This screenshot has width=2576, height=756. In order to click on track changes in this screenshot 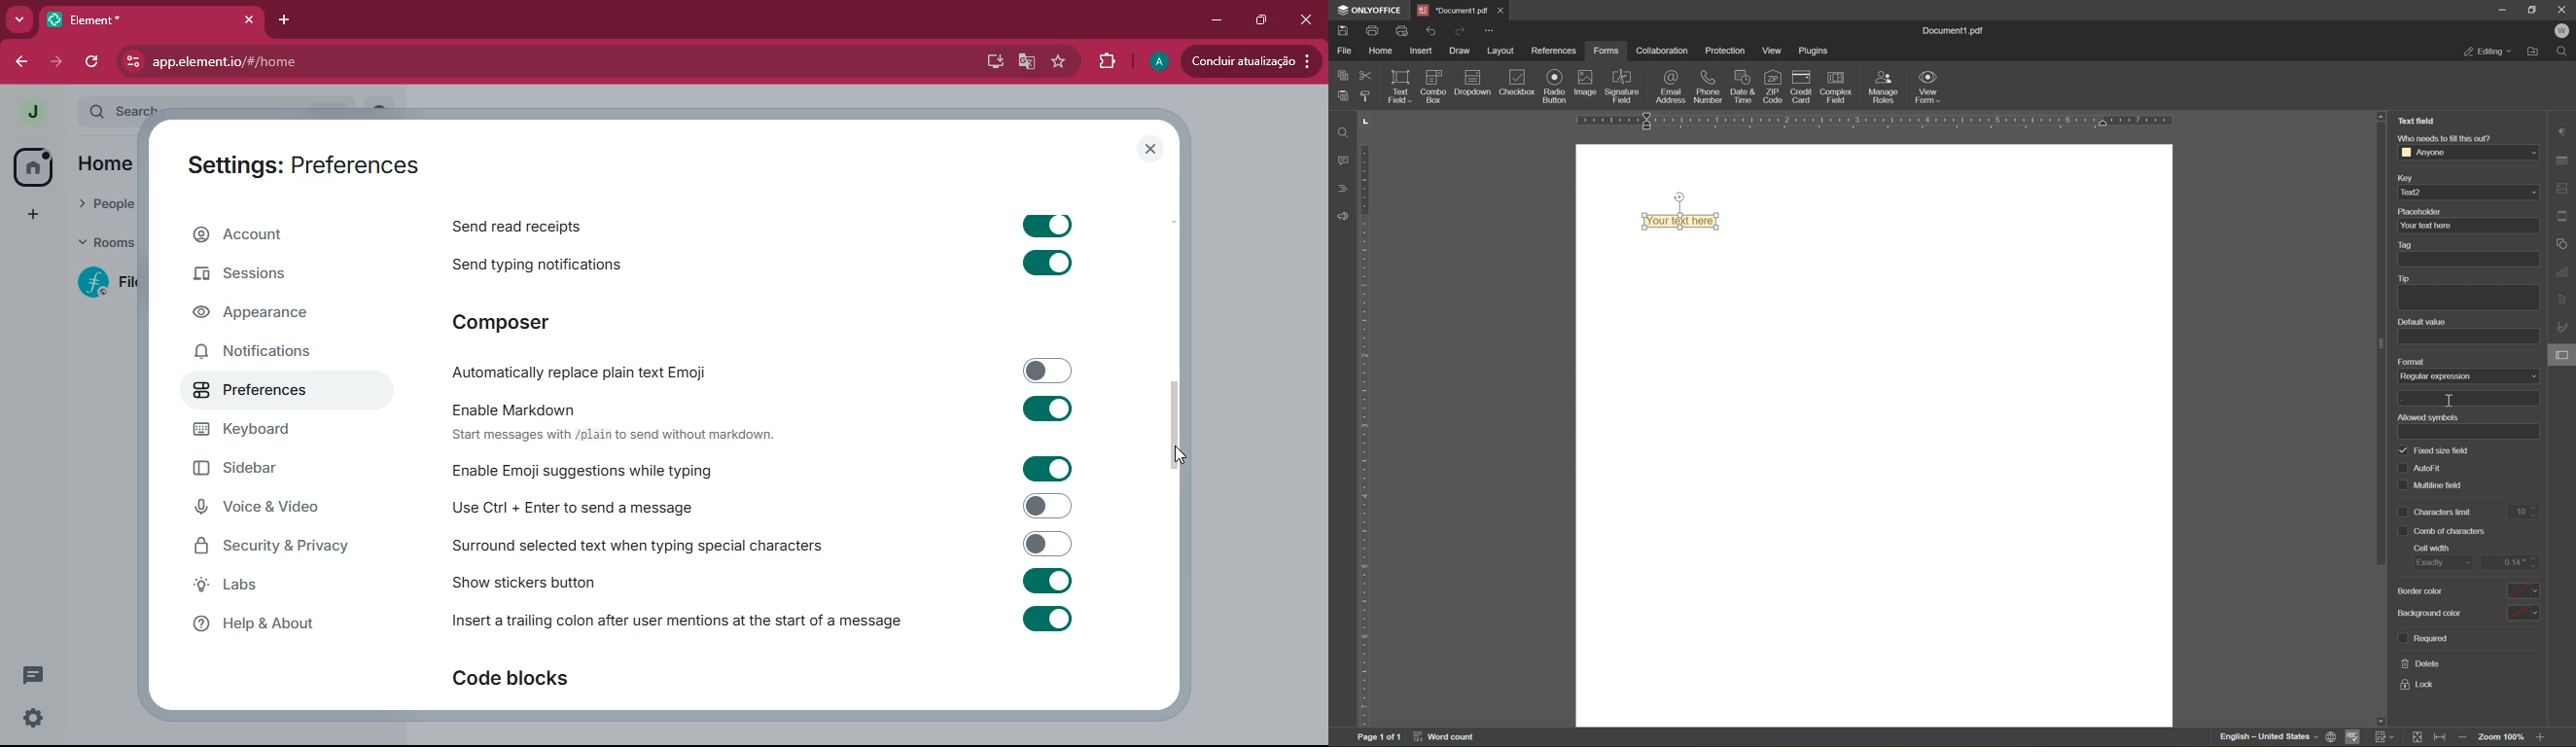, I will do `click(2383, 738)`.